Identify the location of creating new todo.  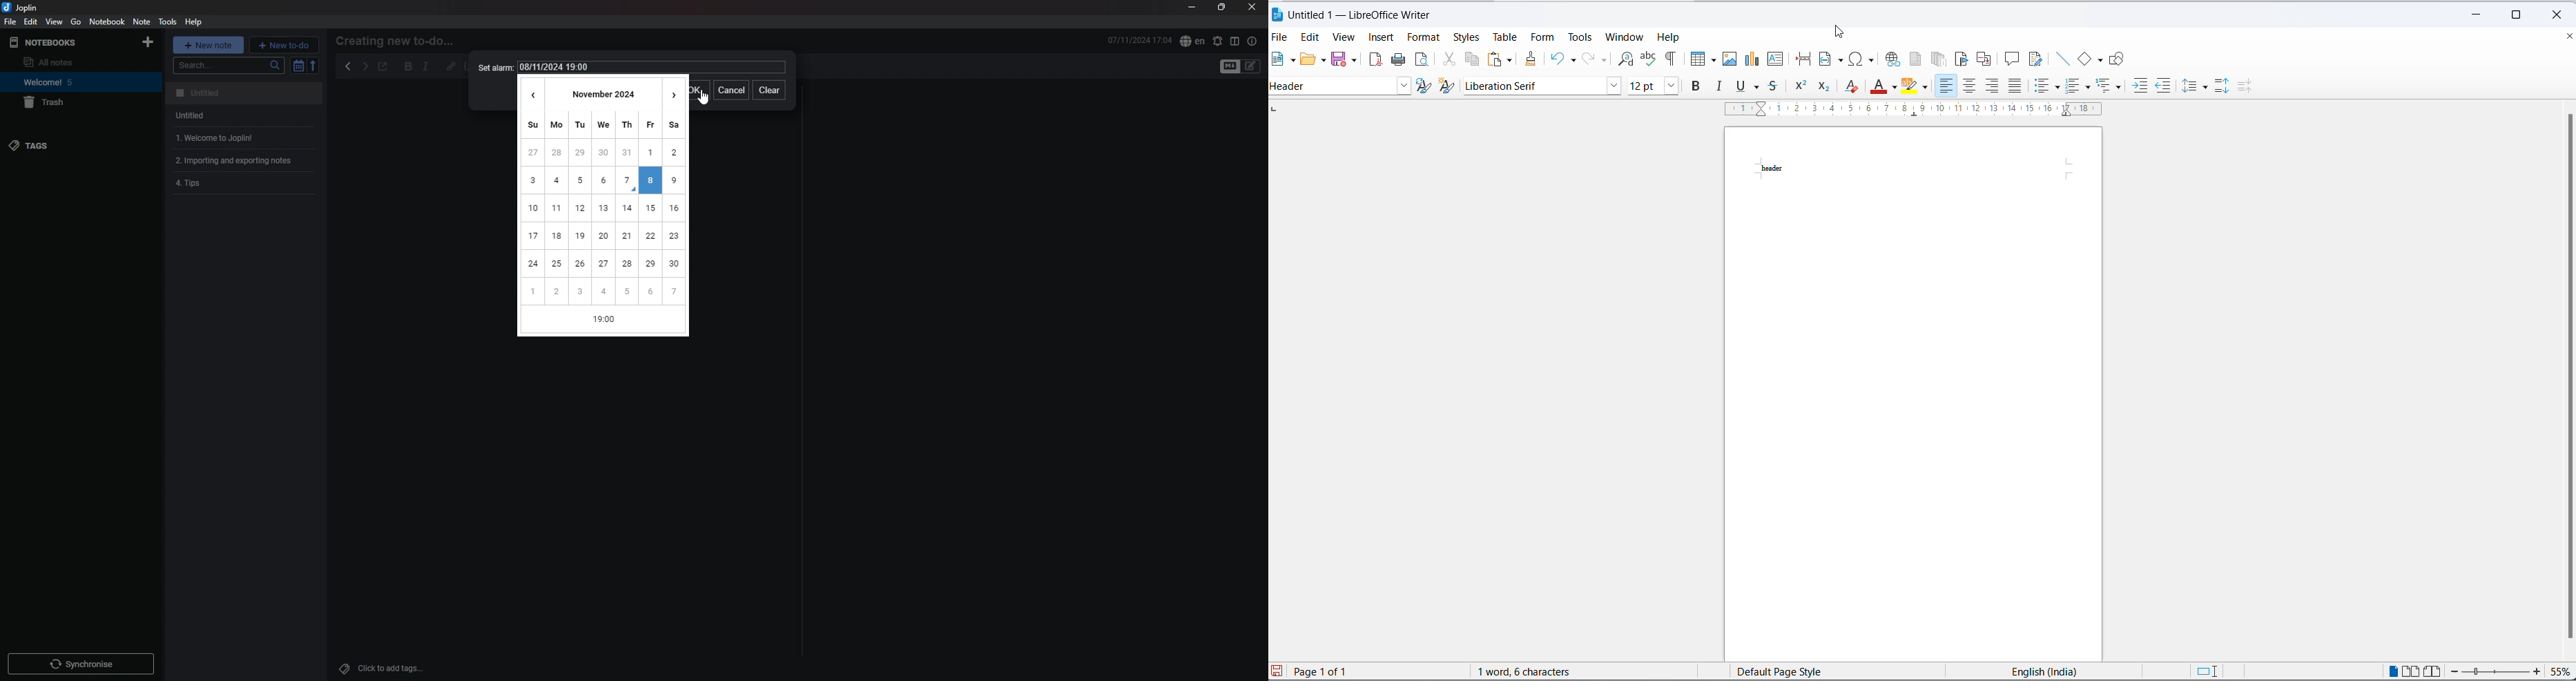
(399, 41).